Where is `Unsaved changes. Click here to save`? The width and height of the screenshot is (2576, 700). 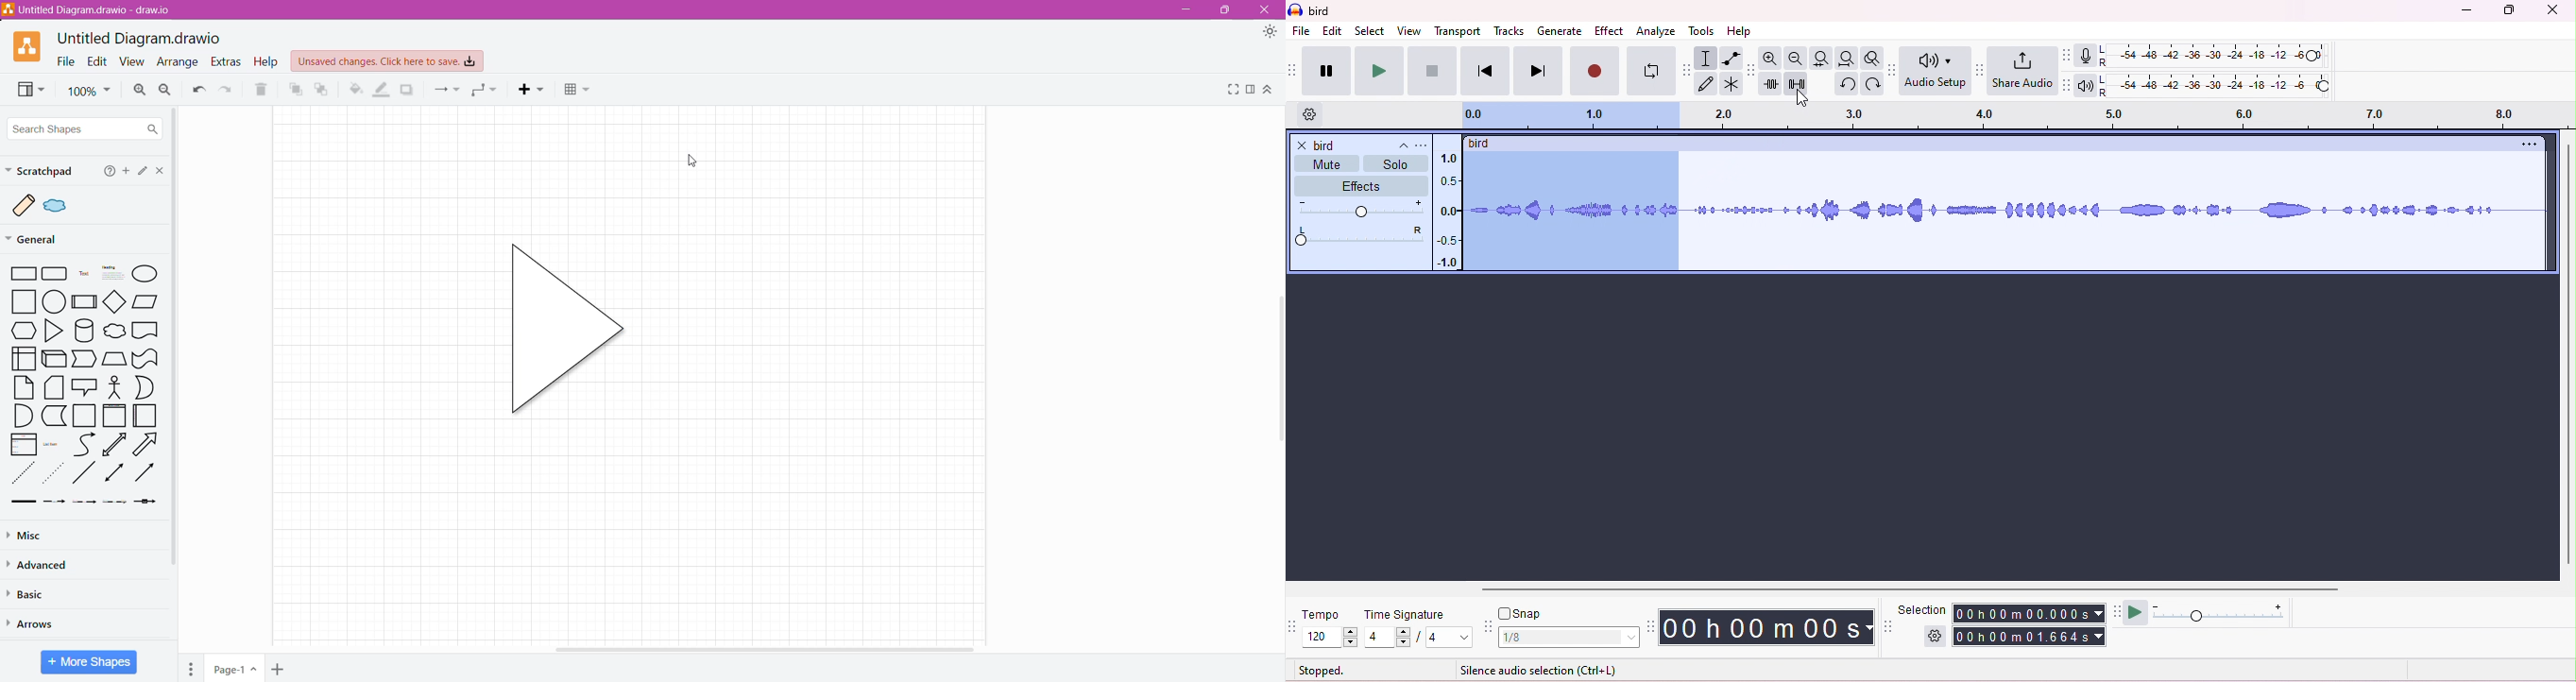 Unsaved changes. Click here to save is located at coordinates (387, 62).